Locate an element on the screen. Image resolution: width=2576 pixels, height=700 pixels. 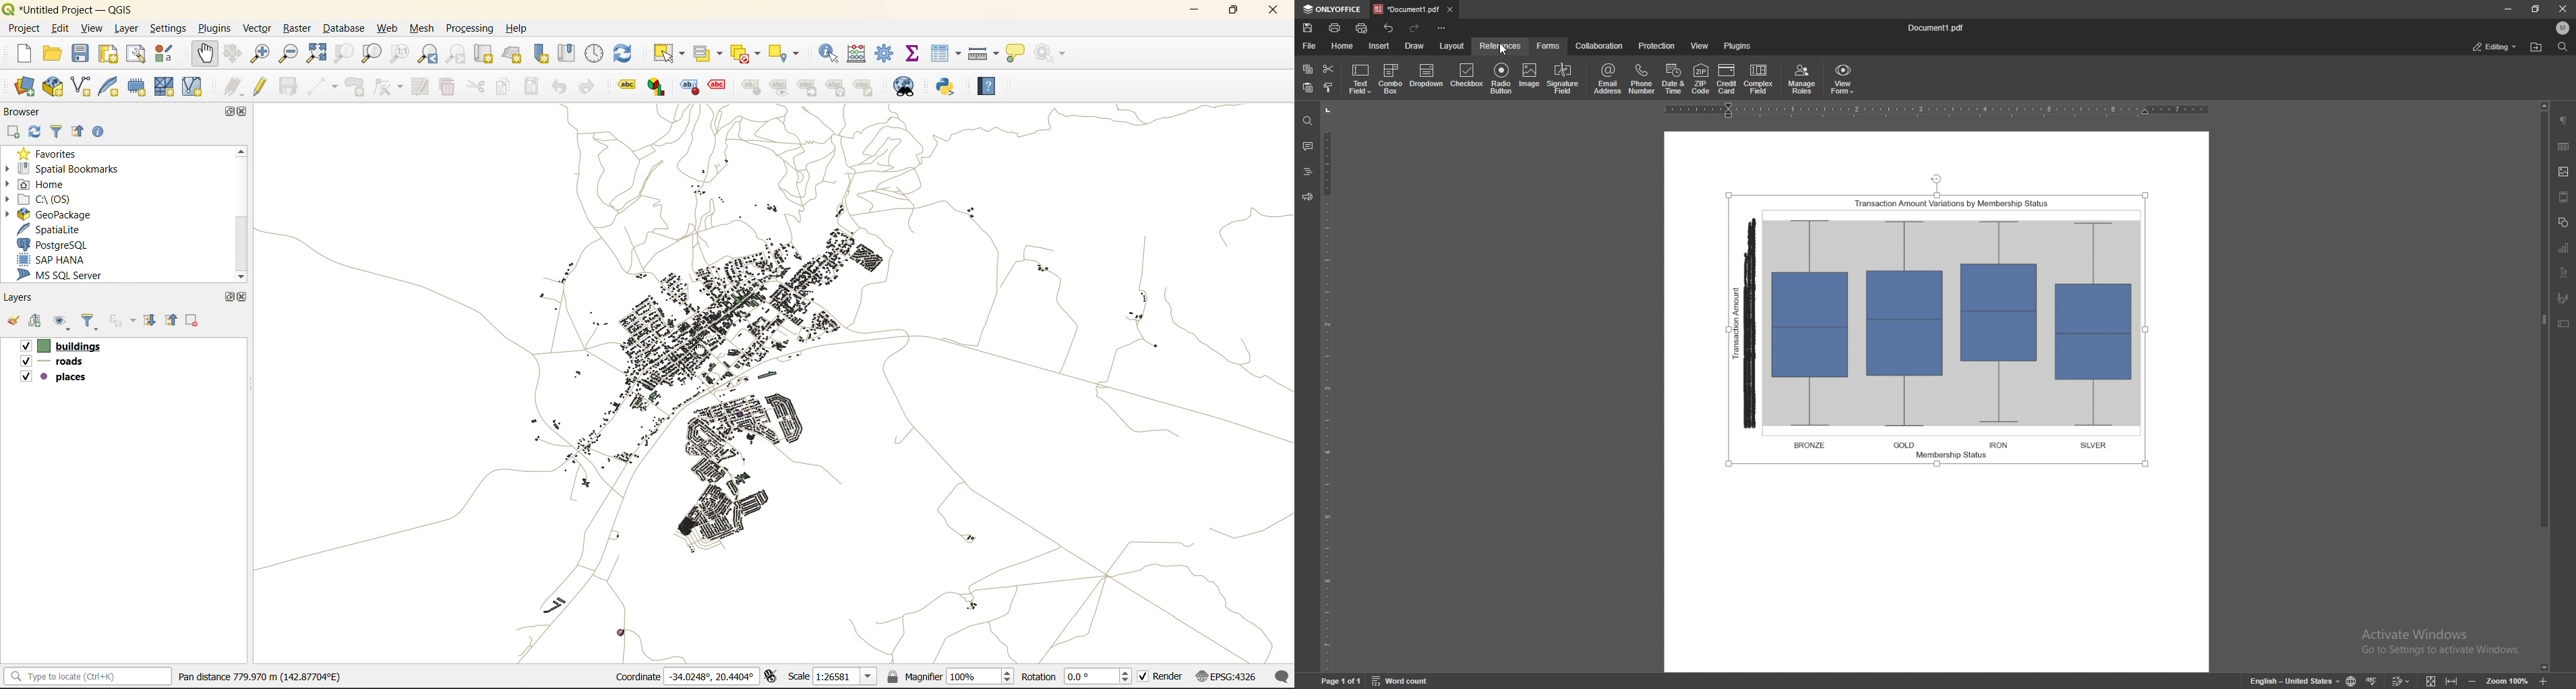
fit to screen is located at coordinates (2432, 680).